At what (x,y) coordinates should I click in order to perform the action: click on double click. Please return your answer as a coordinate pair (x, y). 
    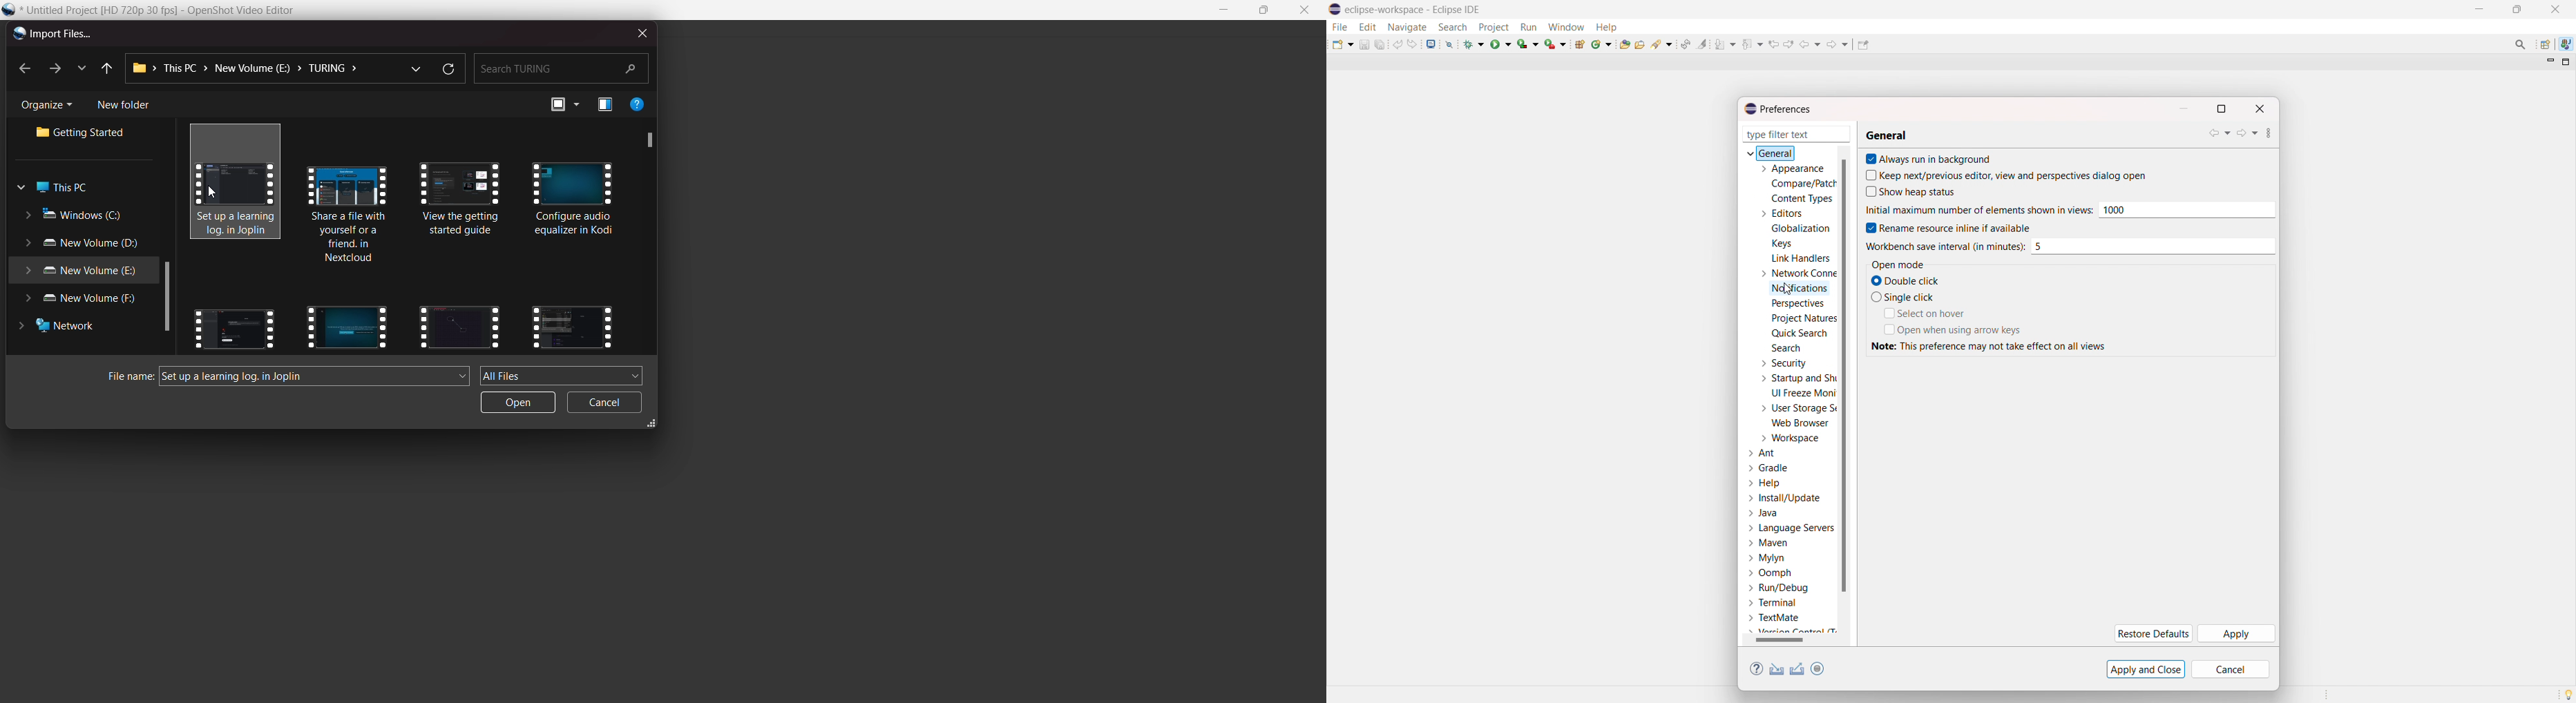
    Looking at the image, I should click on (1914, 281).